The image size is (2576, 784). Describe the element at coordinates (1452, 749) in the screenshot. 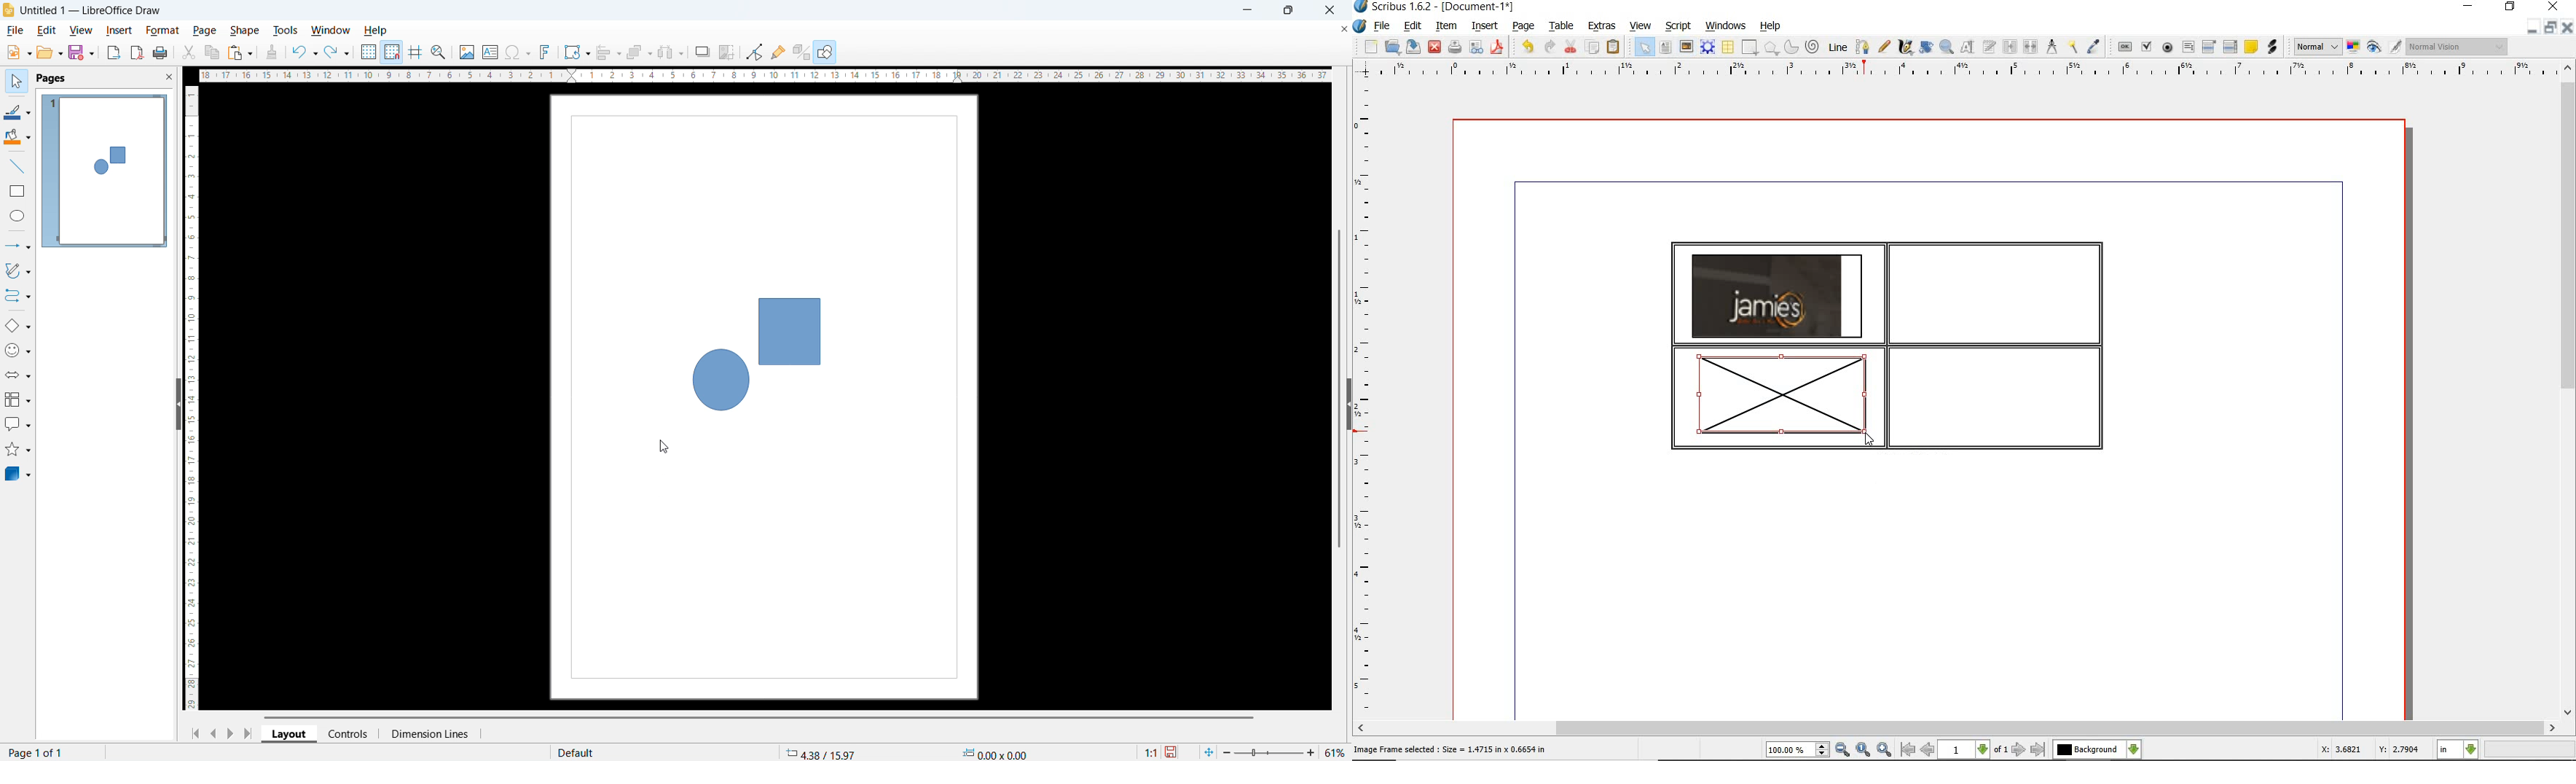

I see `Image Frame selected : Size = 1.4715 in x 0.6654 in` at that location.